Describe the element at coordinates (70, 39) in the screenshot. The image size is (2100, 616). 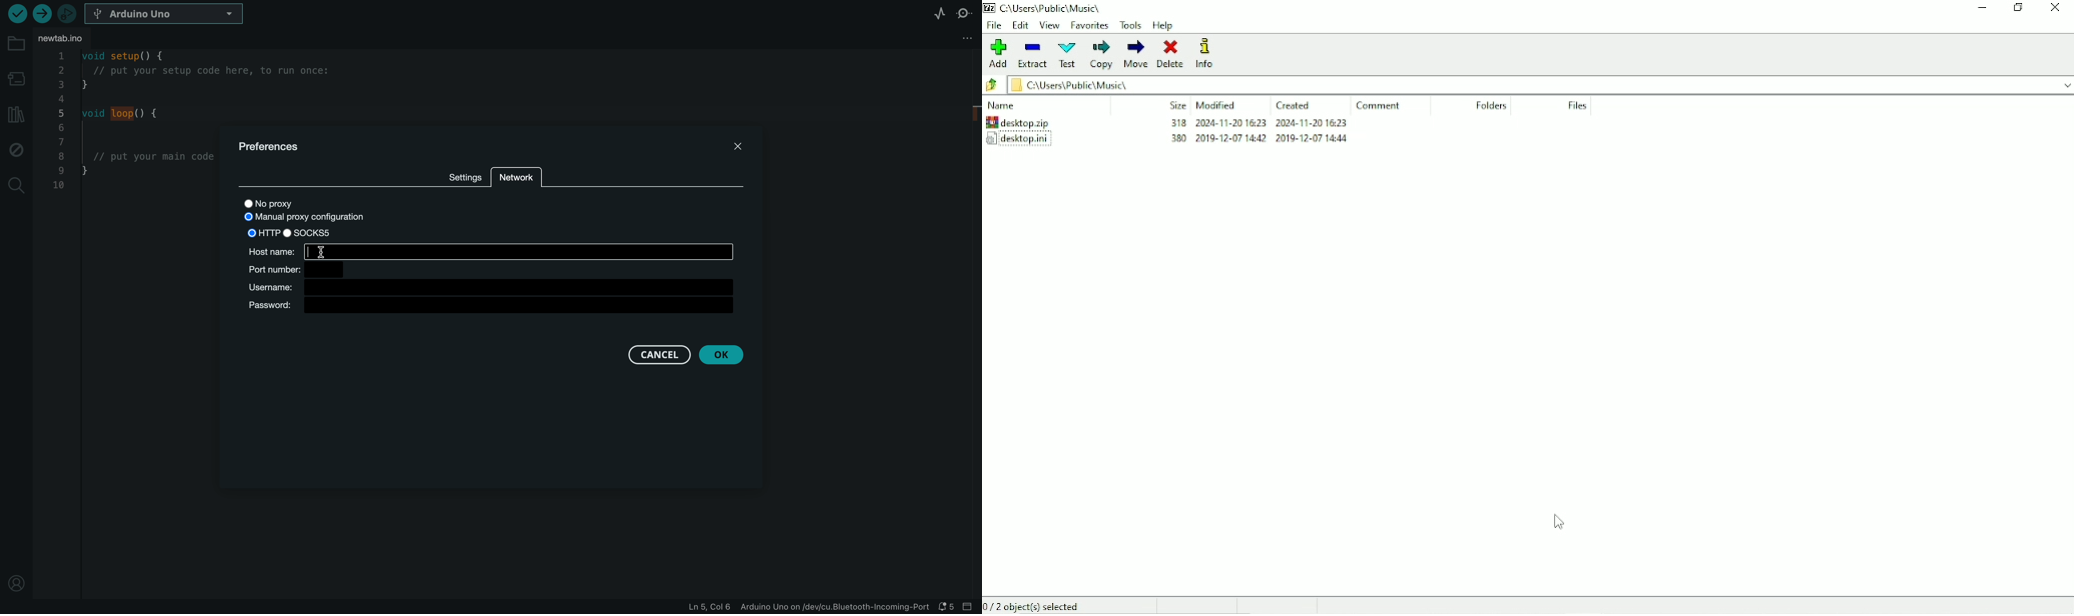
I see `file tab` at that location.